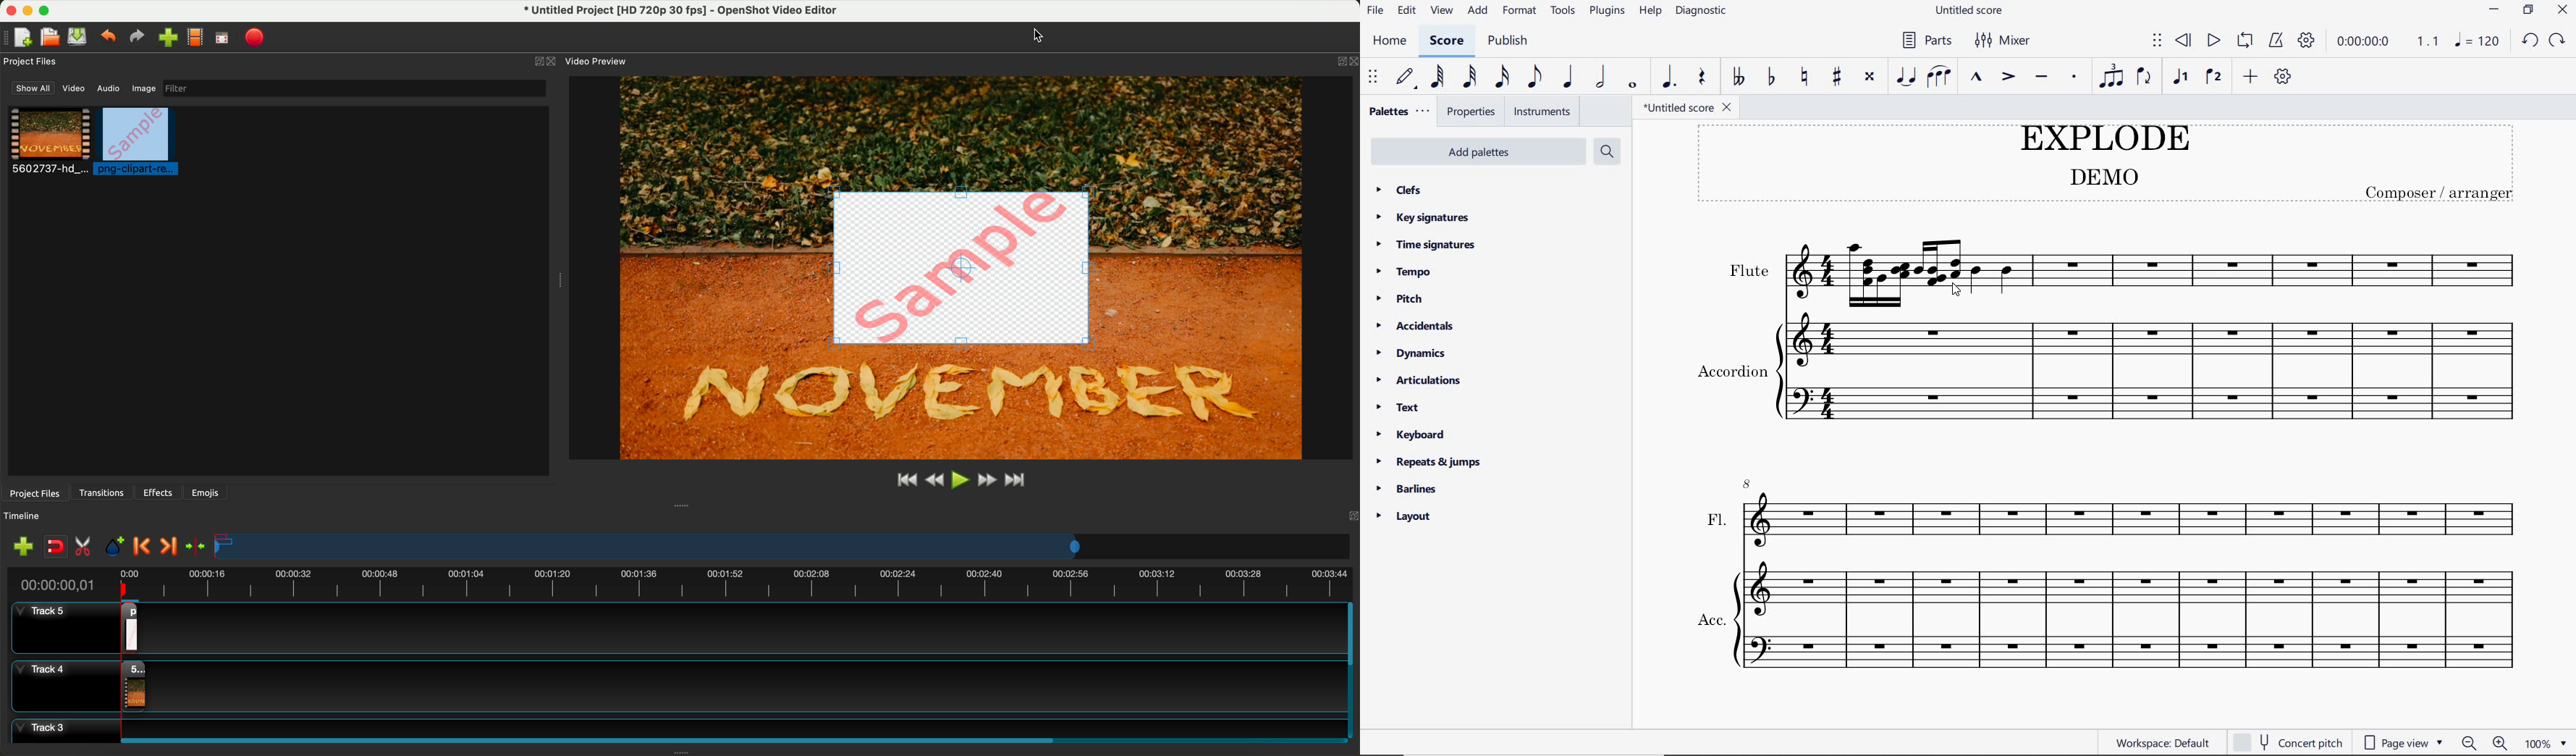  What do you see at coordinates (2492, 8) in the screenshot?
I see `minimize` at bounding box center [2492, 8].